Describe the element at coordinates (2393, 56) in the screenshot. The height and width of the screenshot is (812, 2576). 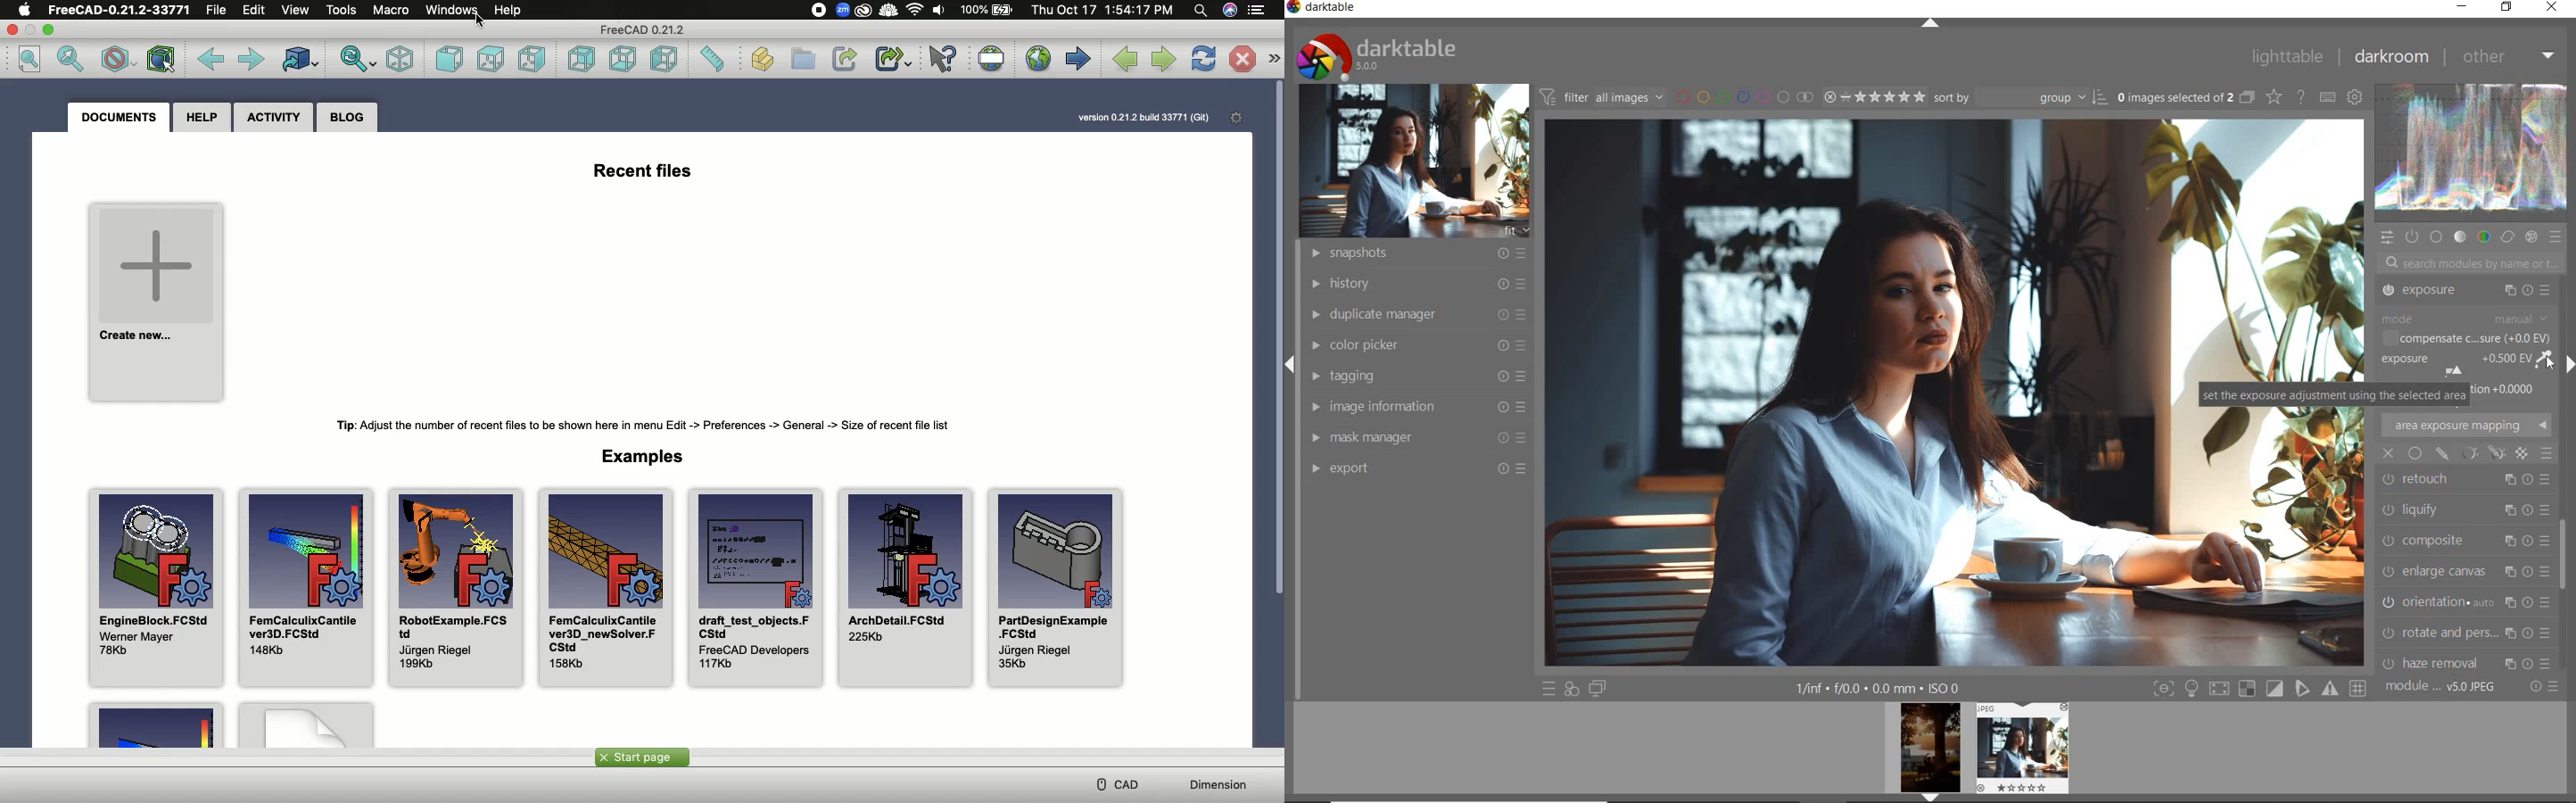
I see `DARKROOM` at that location.